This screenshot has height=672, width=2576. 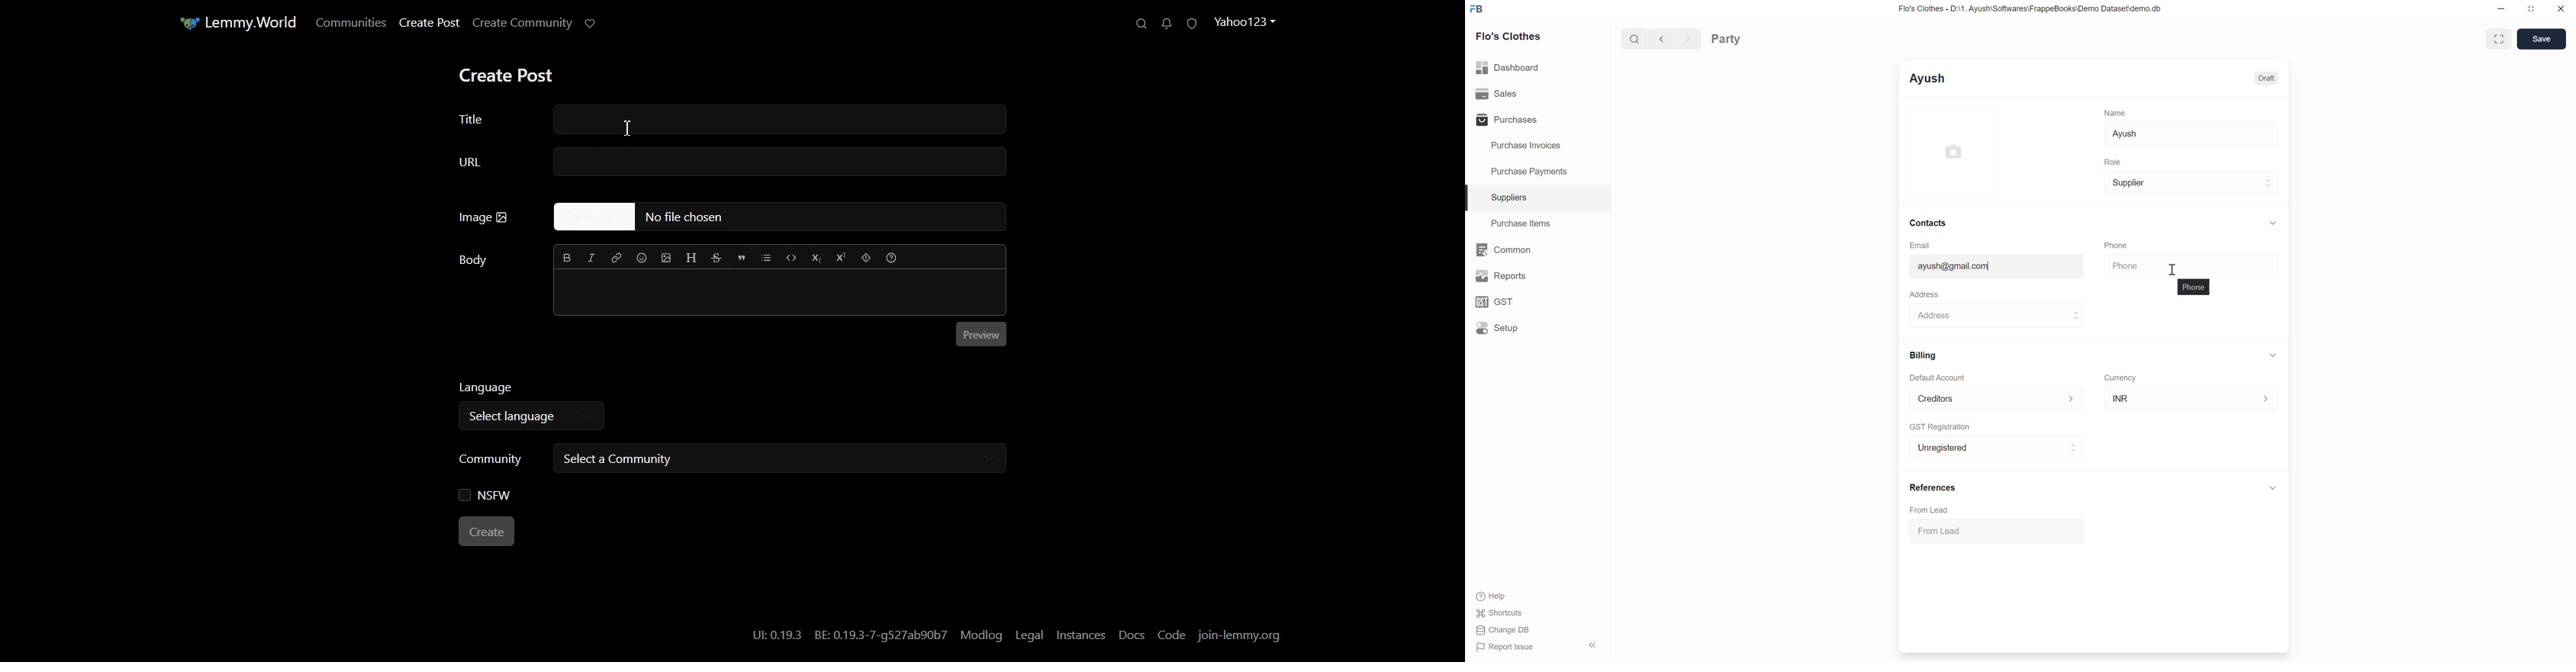 I want to click on Purchase Payments, so click(x=1538, y=172).